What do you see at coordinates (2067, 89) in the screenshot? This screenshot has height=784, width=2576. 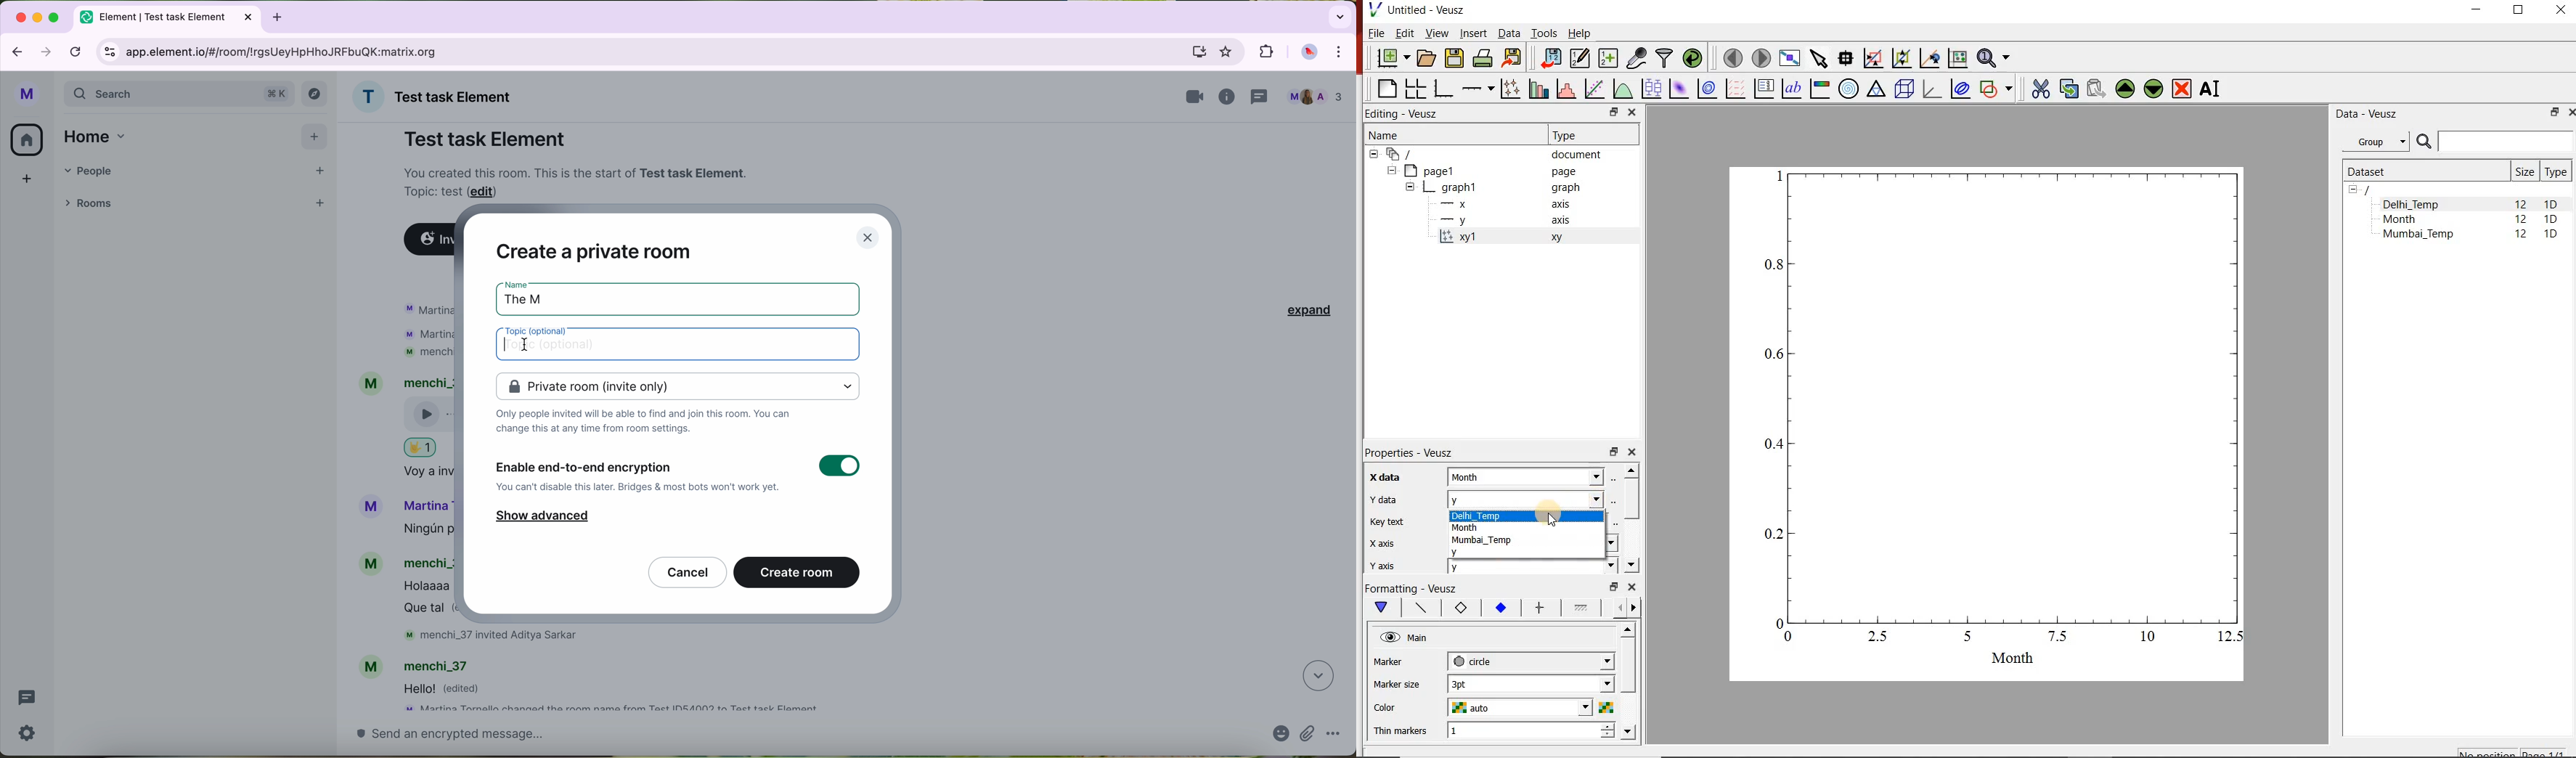 I see `copy the selected widget` at bounding box center [2067, 89].